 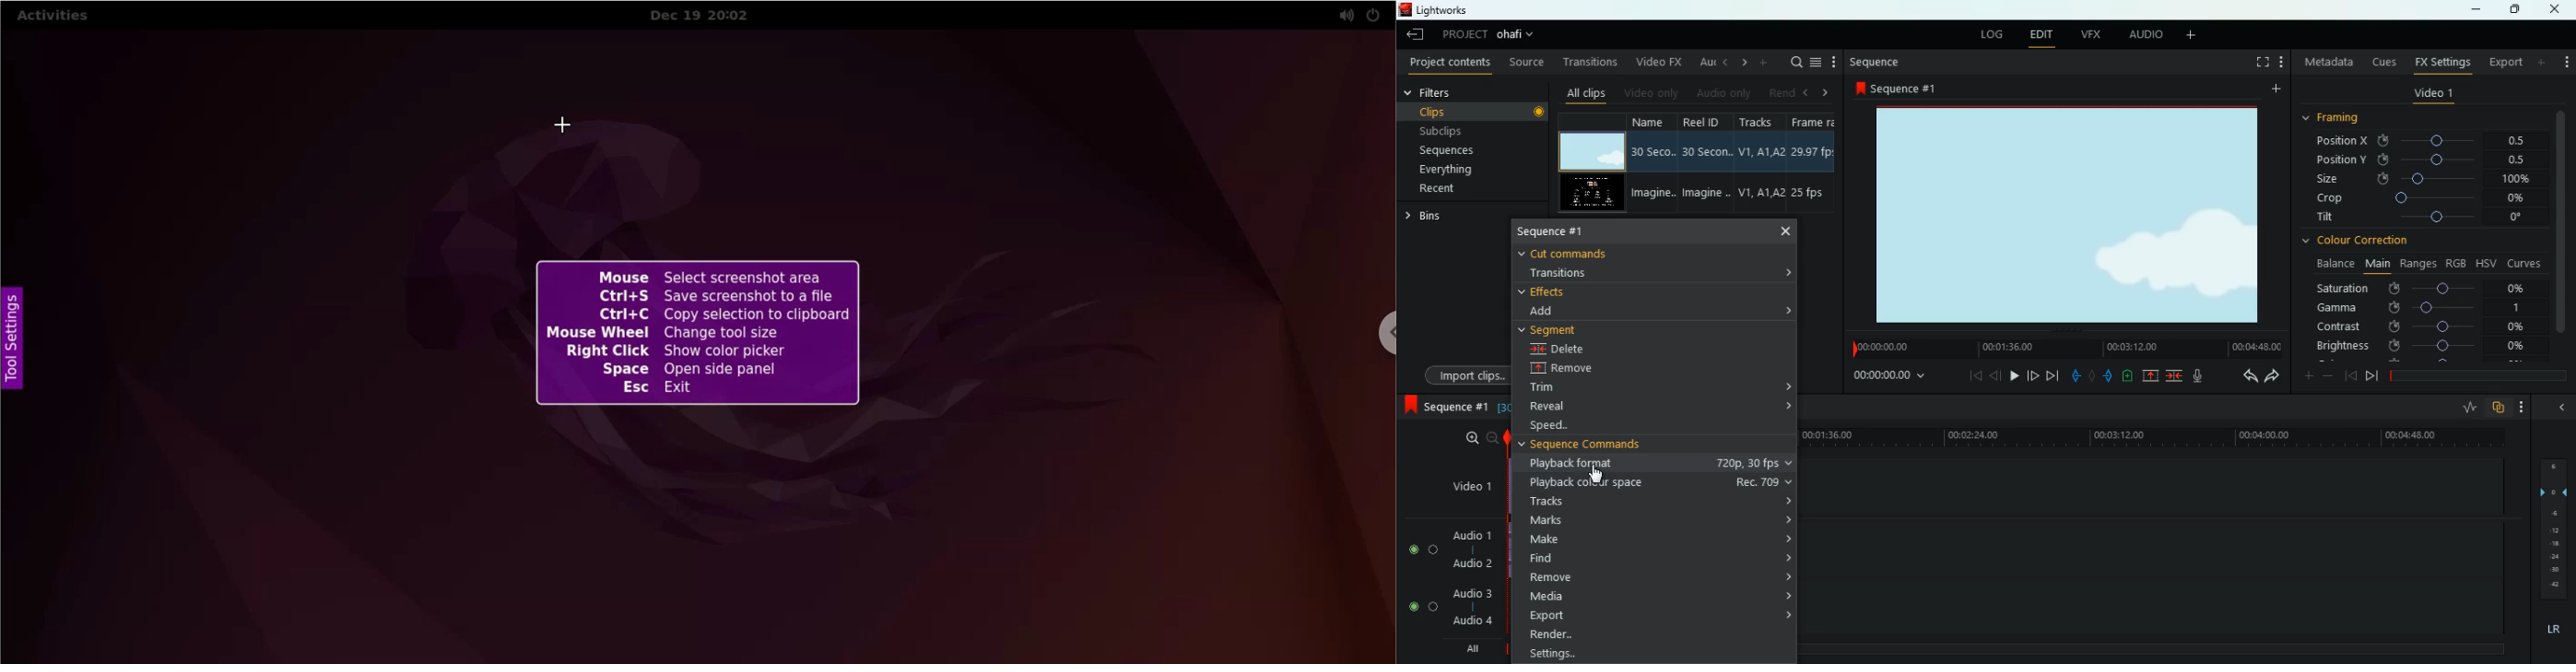 I want to click on lightworks, so click(x=1437, y=11).